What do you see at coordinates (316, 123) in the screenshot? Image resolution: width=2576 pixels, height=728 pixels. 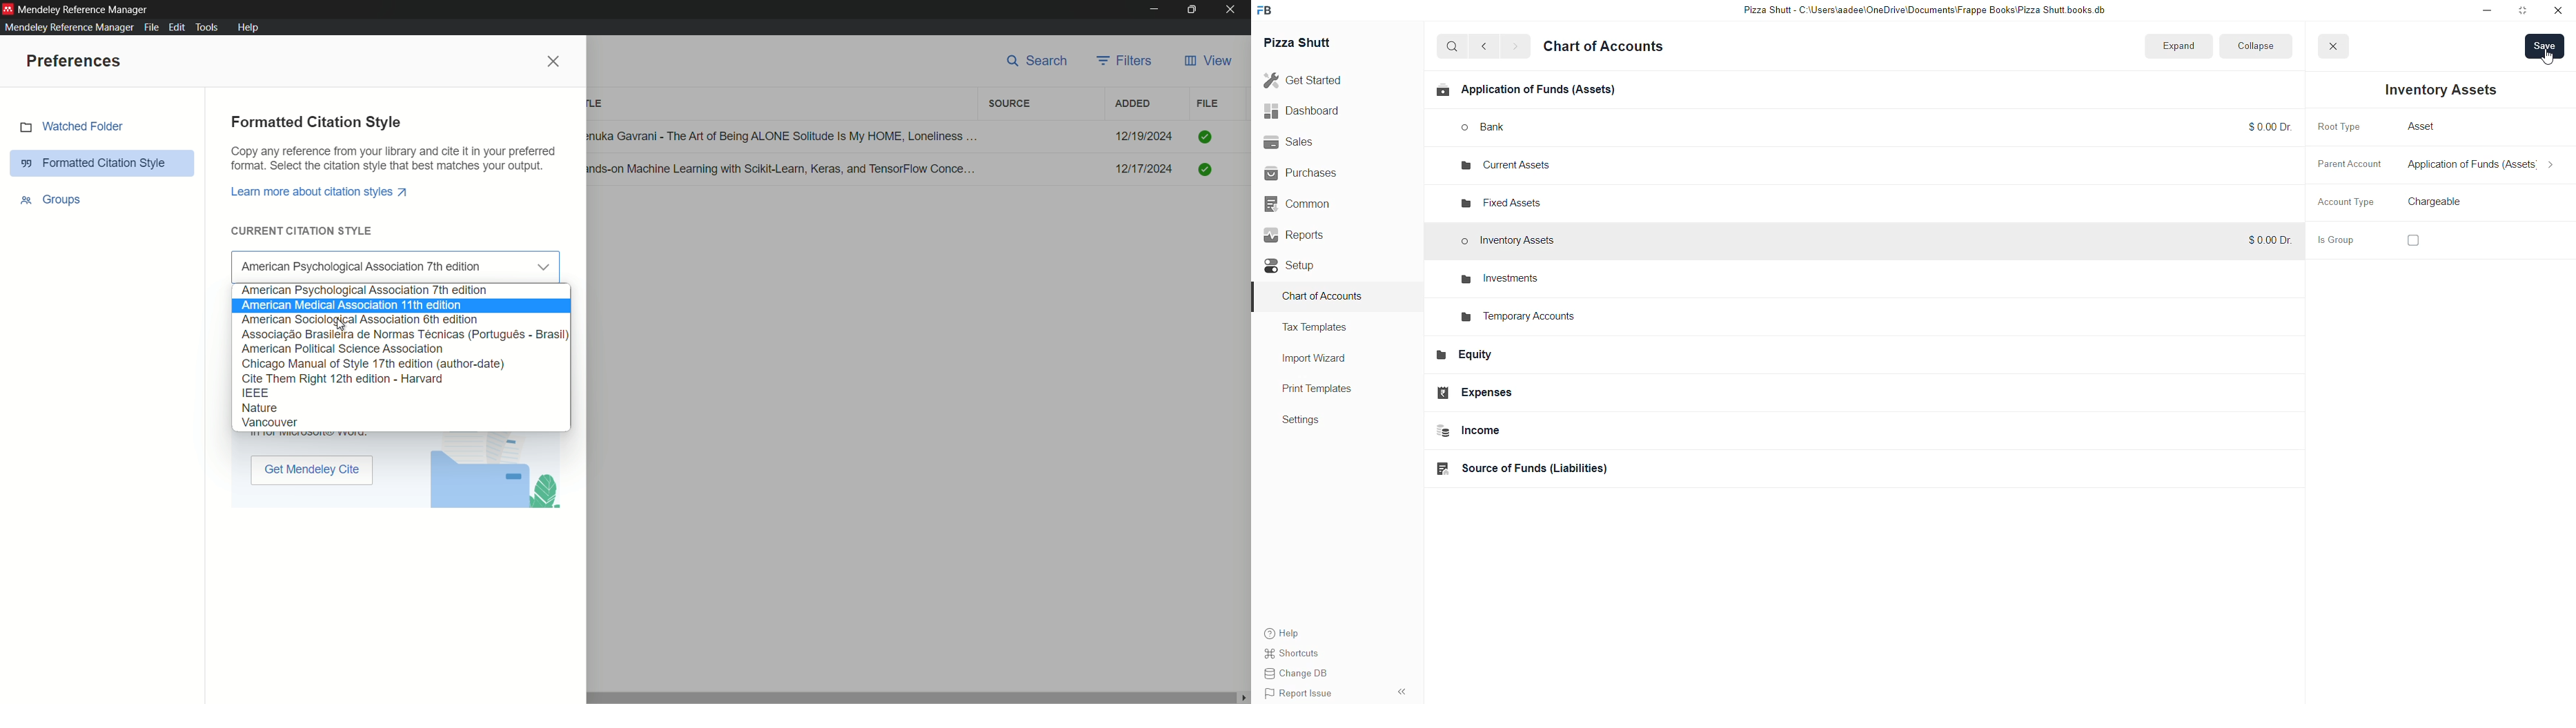 I see `formatted citation style` at bounding box center [316, 123].